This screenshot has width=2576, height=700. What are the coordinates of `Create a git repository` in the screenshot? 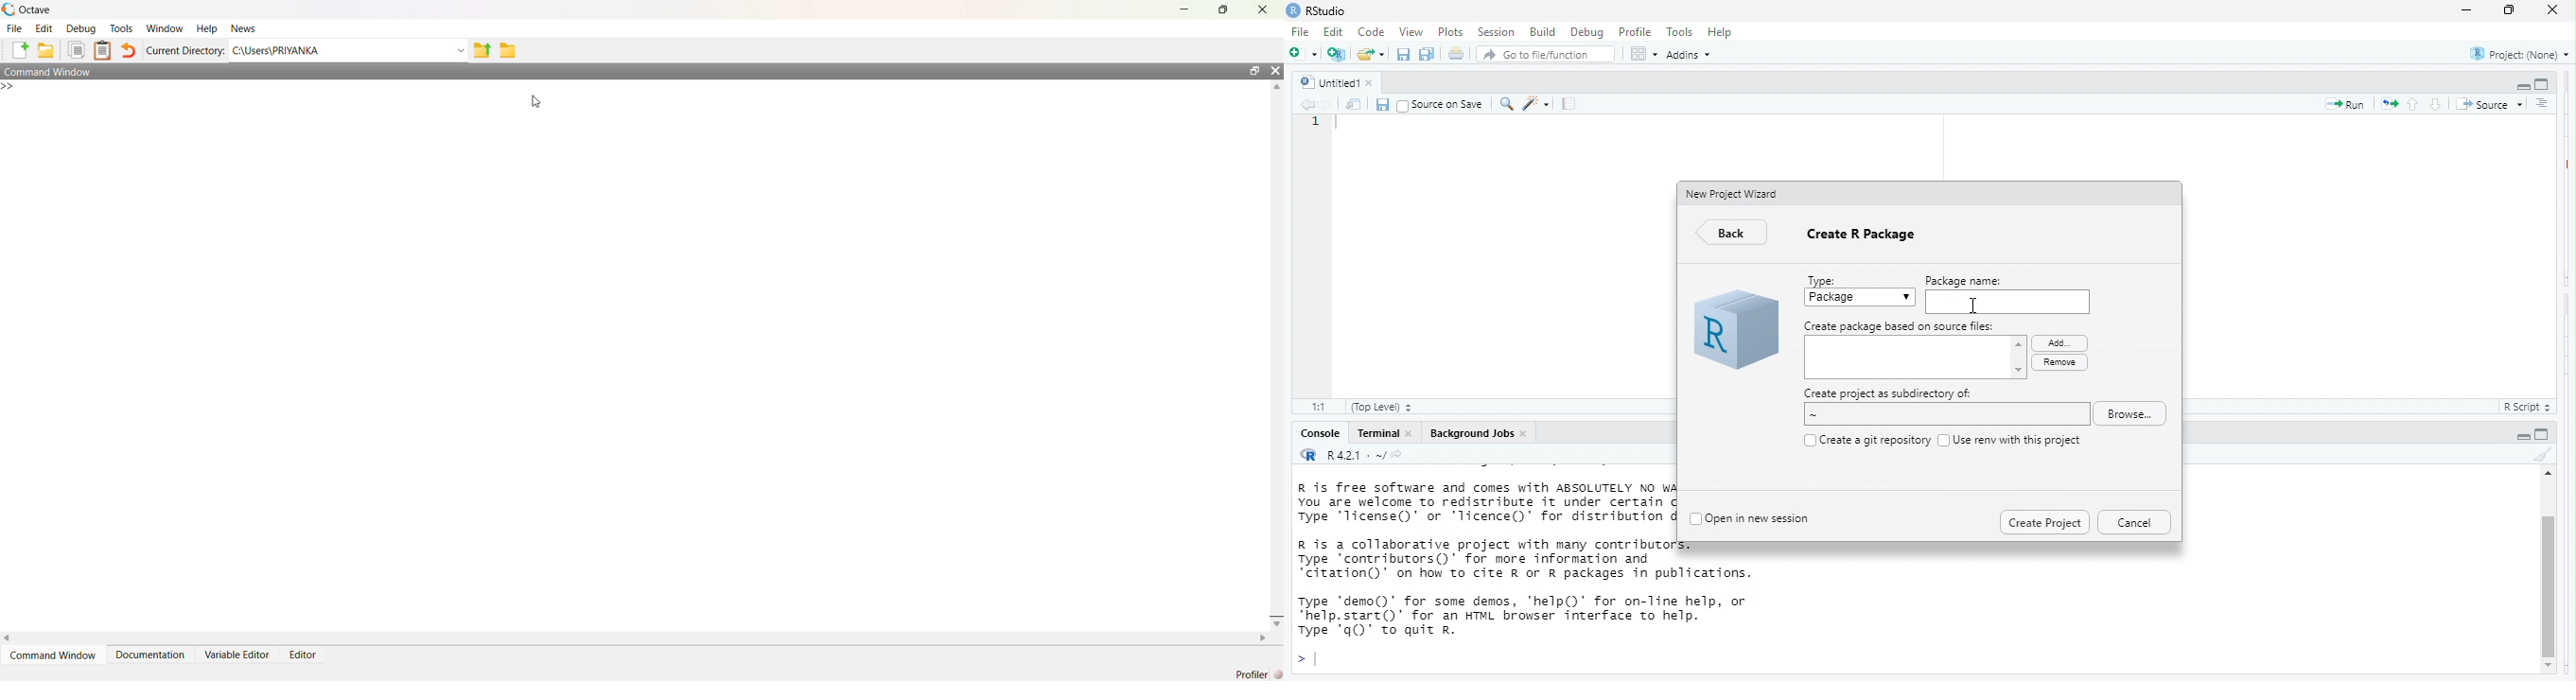 It's located at (1874, 439).